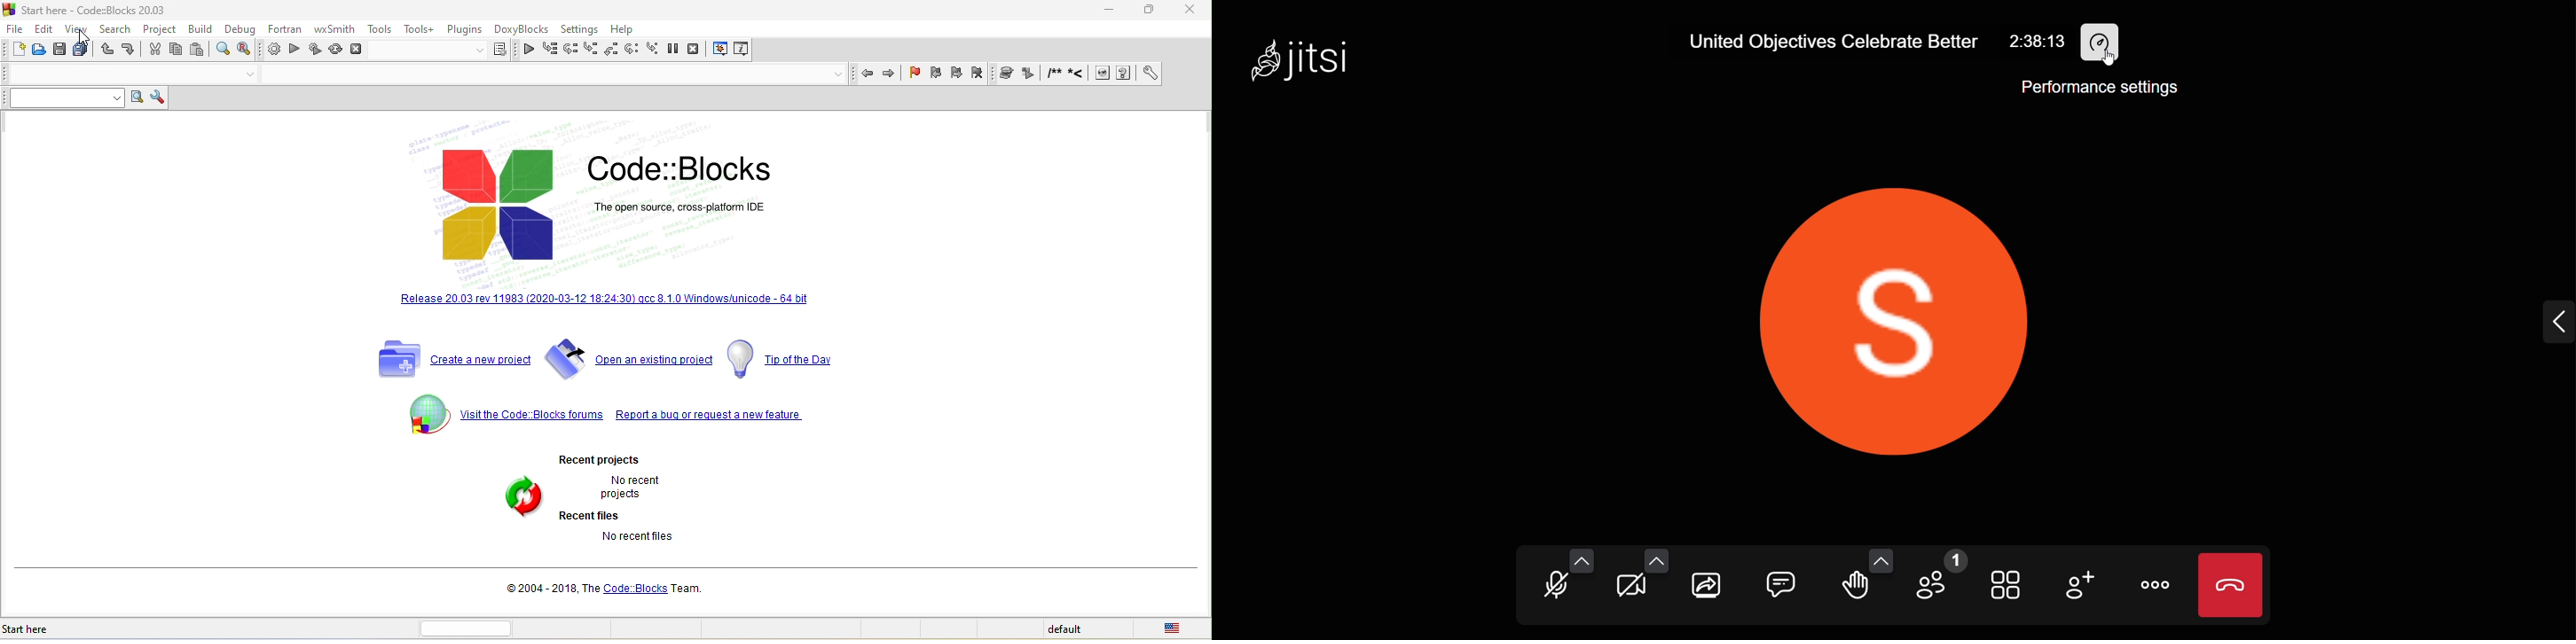 This screenshot has height=644, width=2576. I want to click on open preference, so click(1148, 74).